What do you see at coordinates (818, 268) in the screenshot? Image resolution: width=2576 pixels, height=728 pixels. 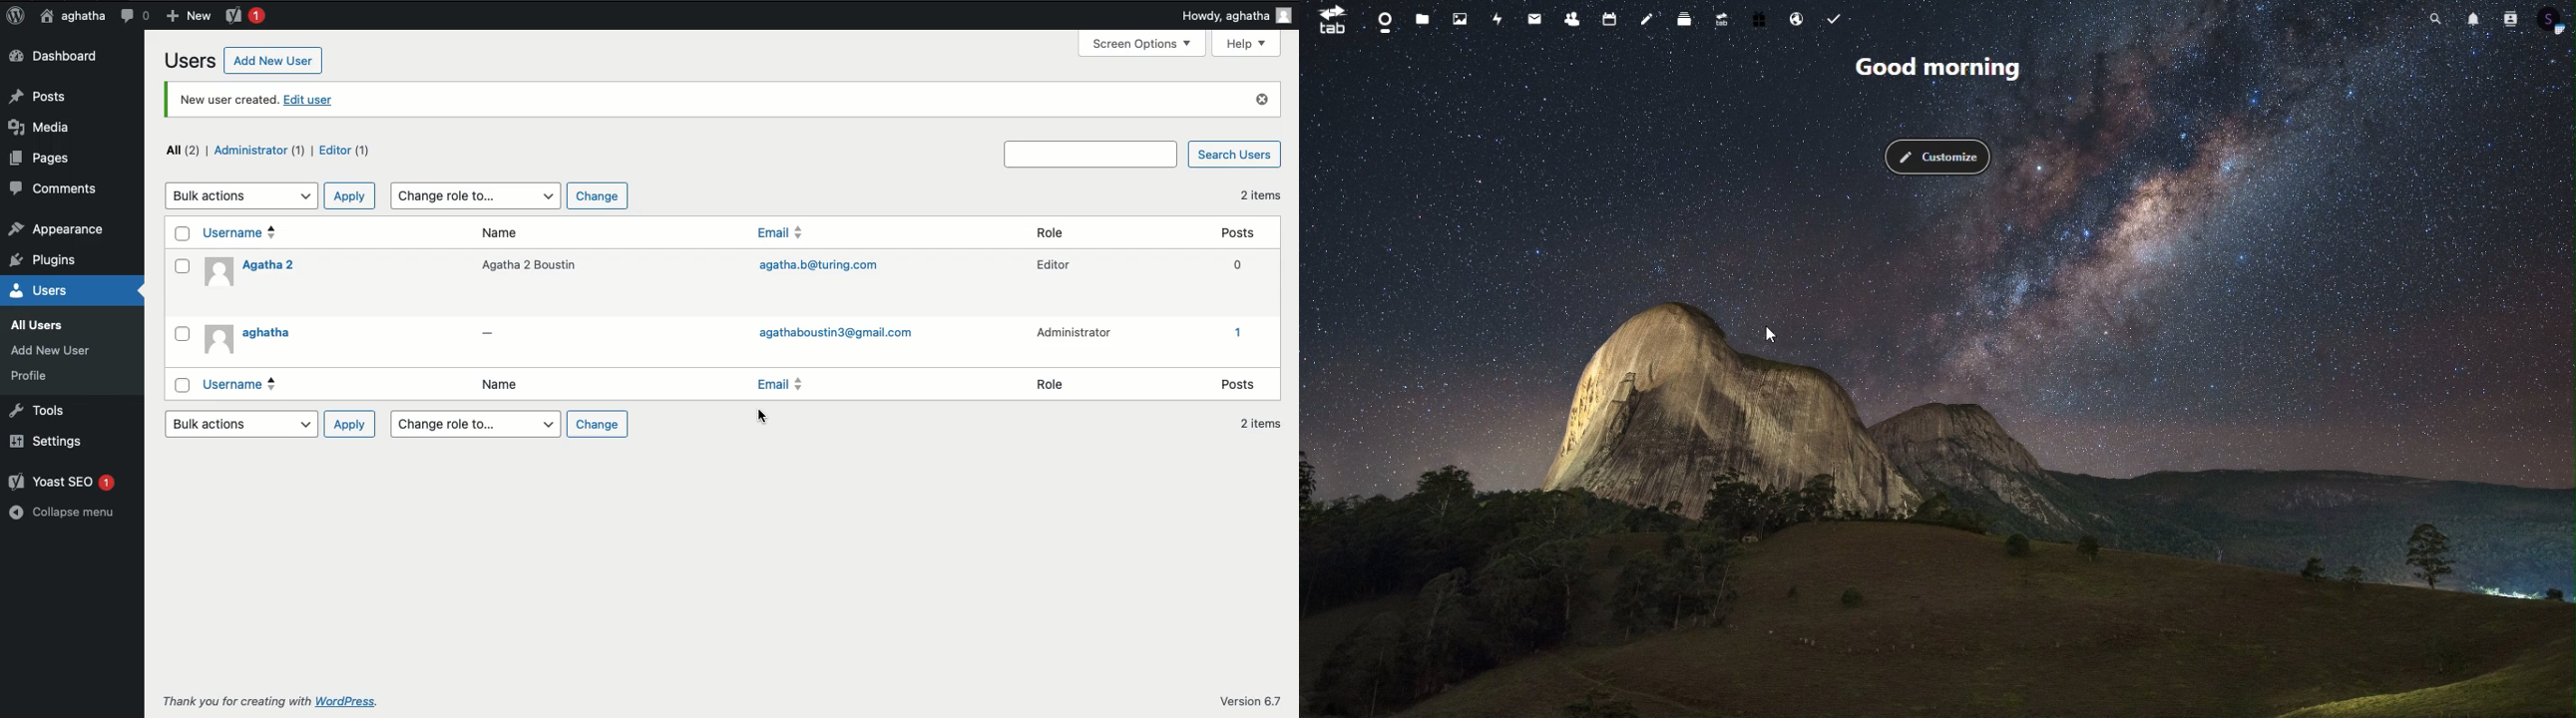 I see `agatha.b@turing.com` at bounding box center [818, 268].